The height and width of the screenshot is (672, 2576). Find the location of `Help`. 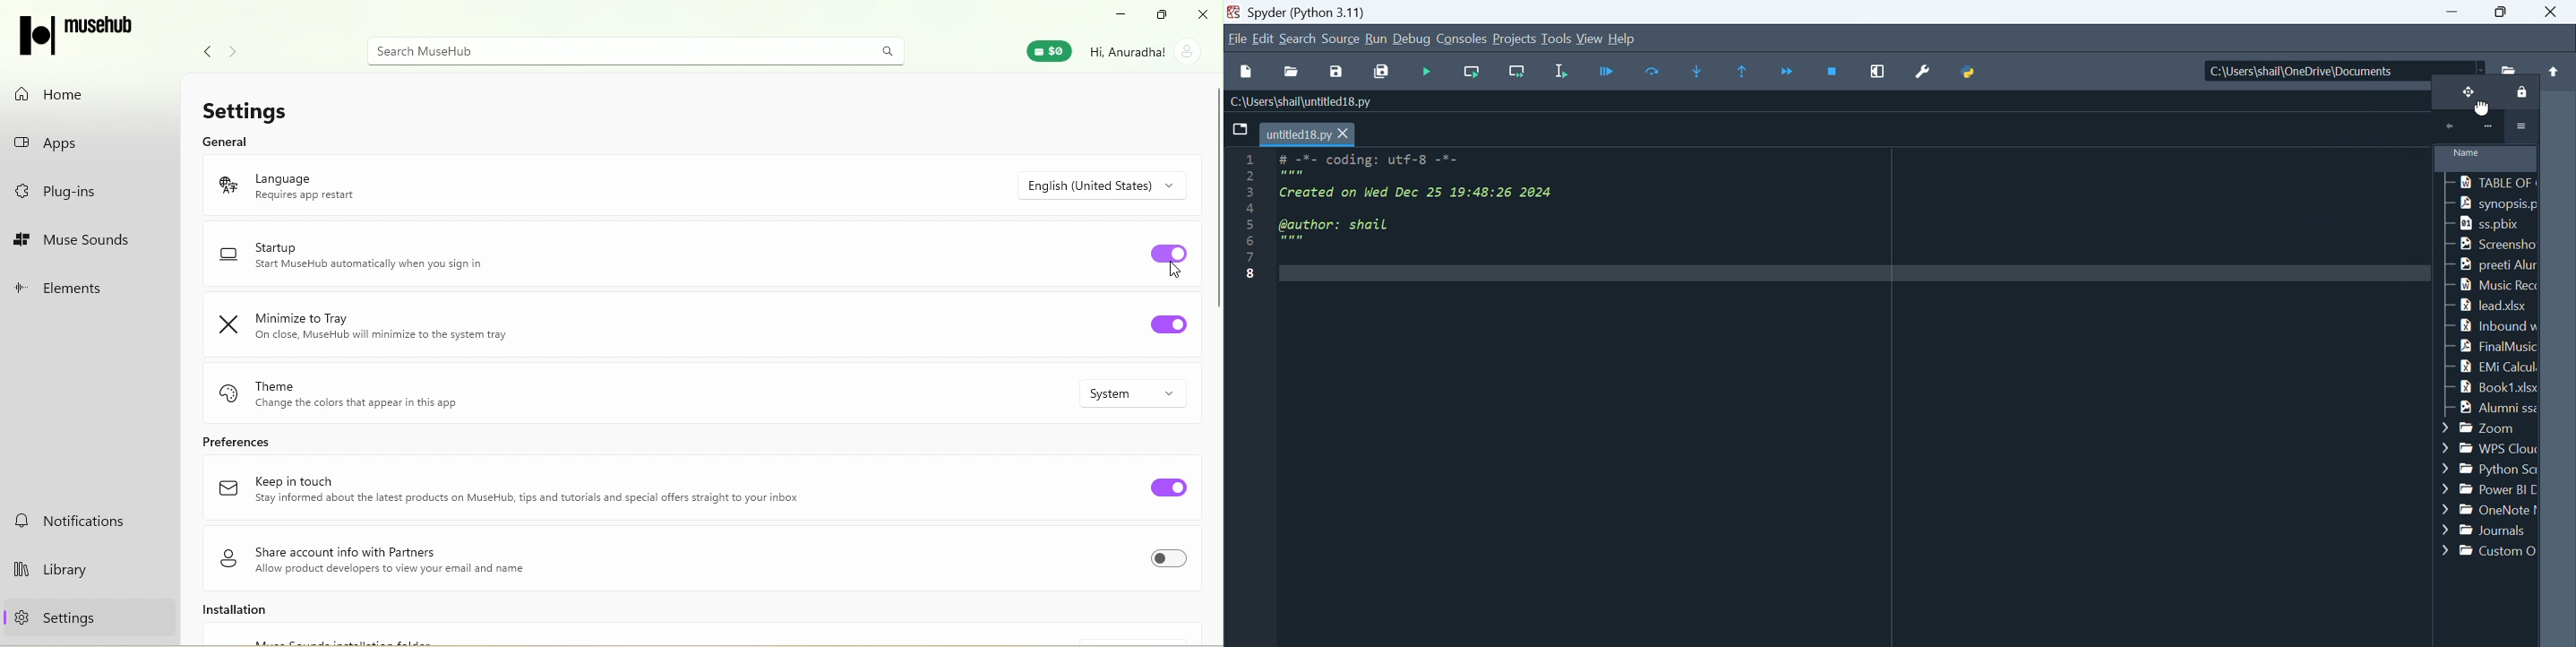

Help is located at coordinates (1622, 37).